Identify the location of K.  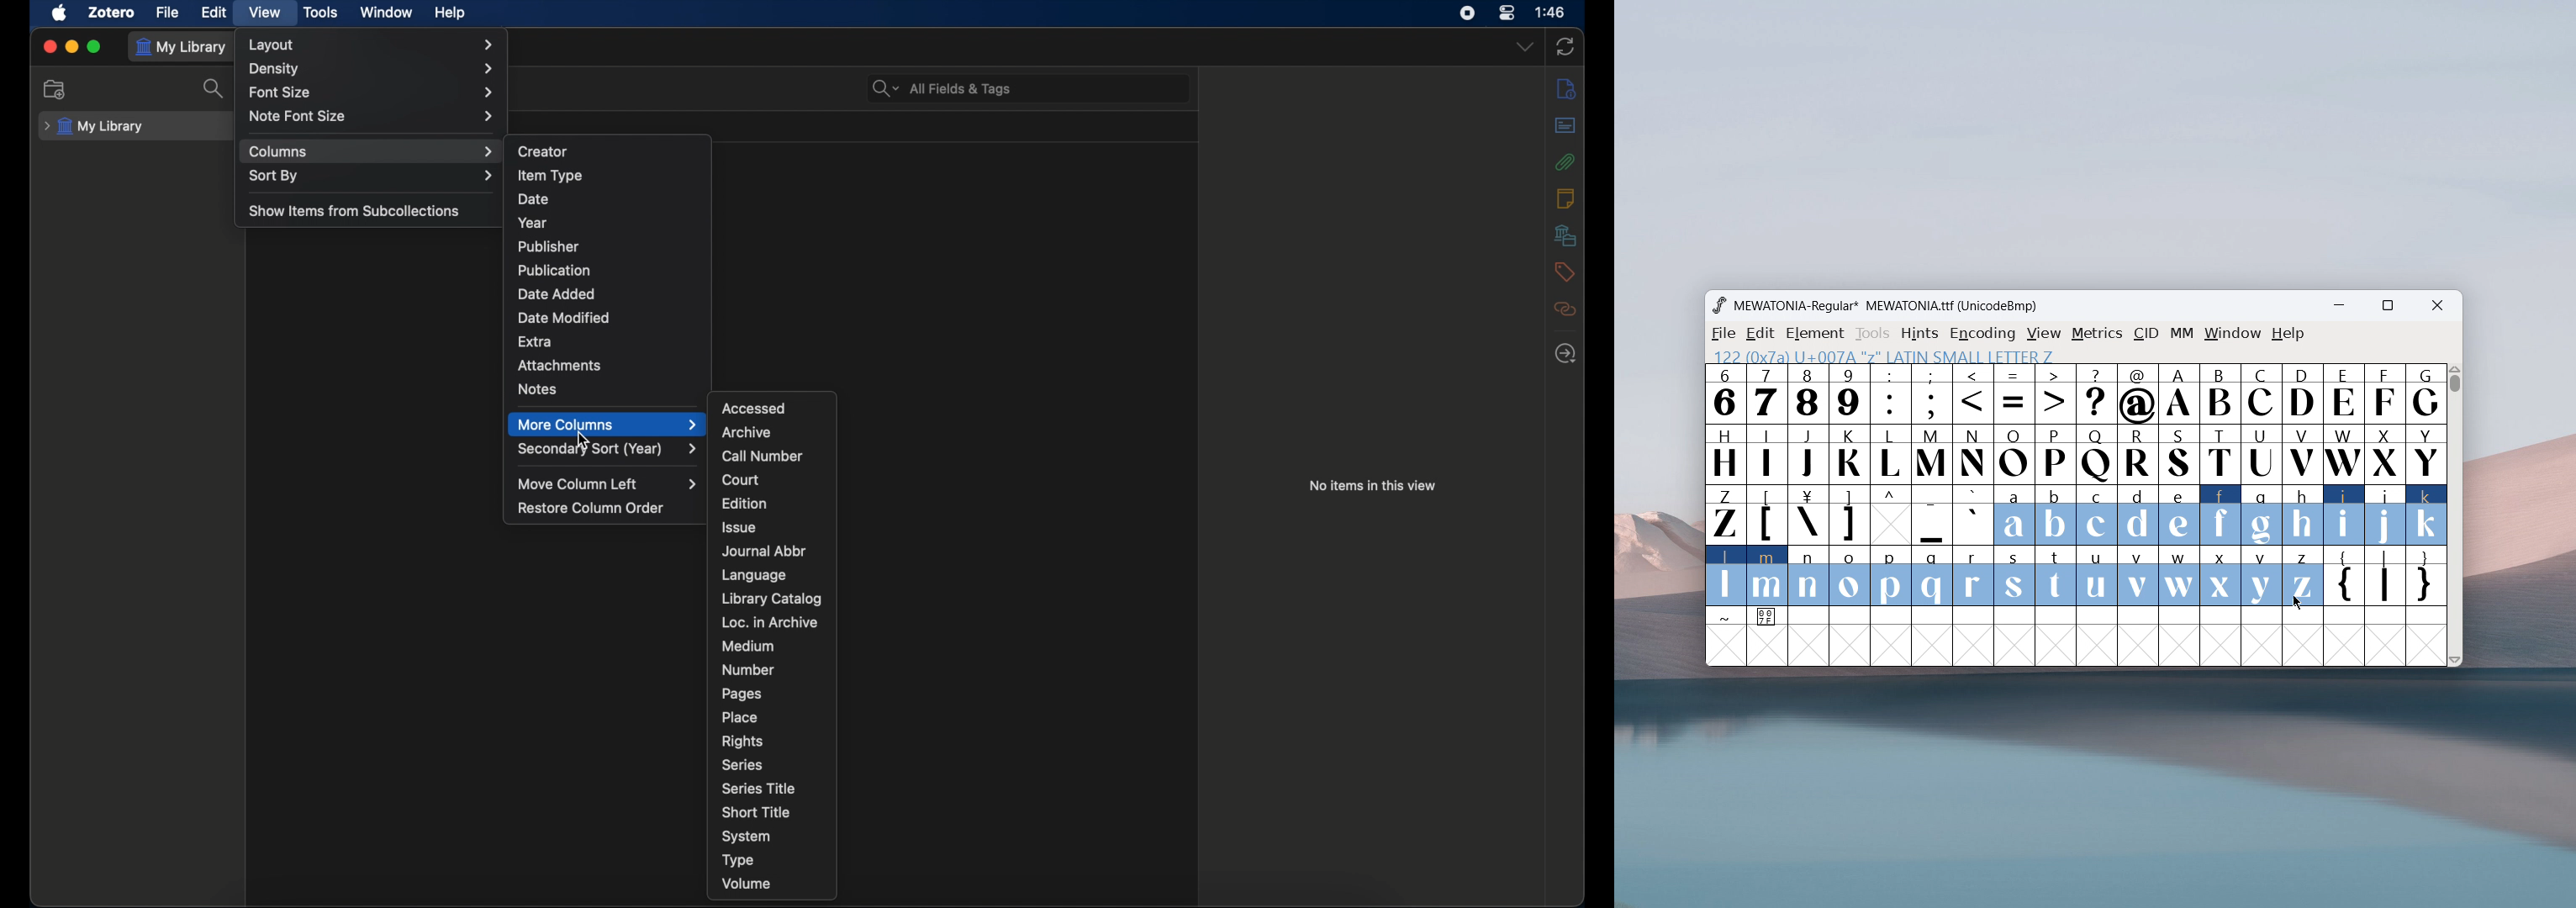
(1850, 454).